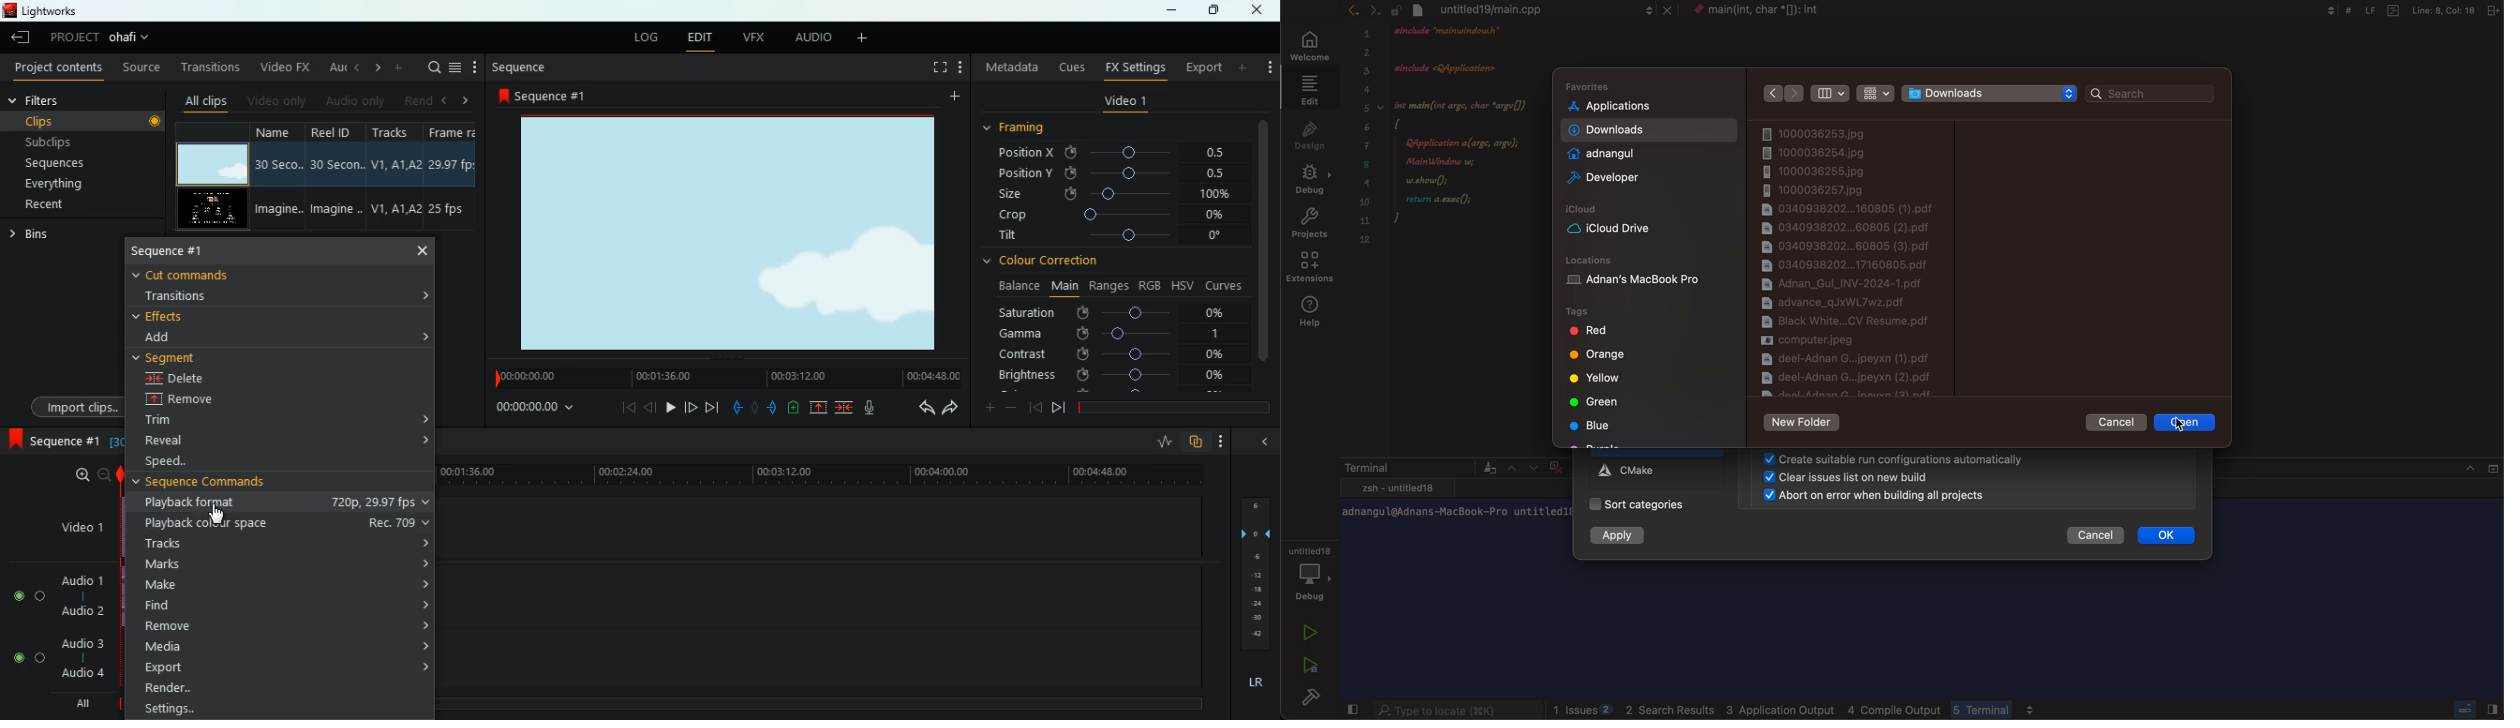 The width and height of the screenshot is (2520, 728). Describe the element at coordinates (735, 409) in the screenshot. I see `pull` at that location.